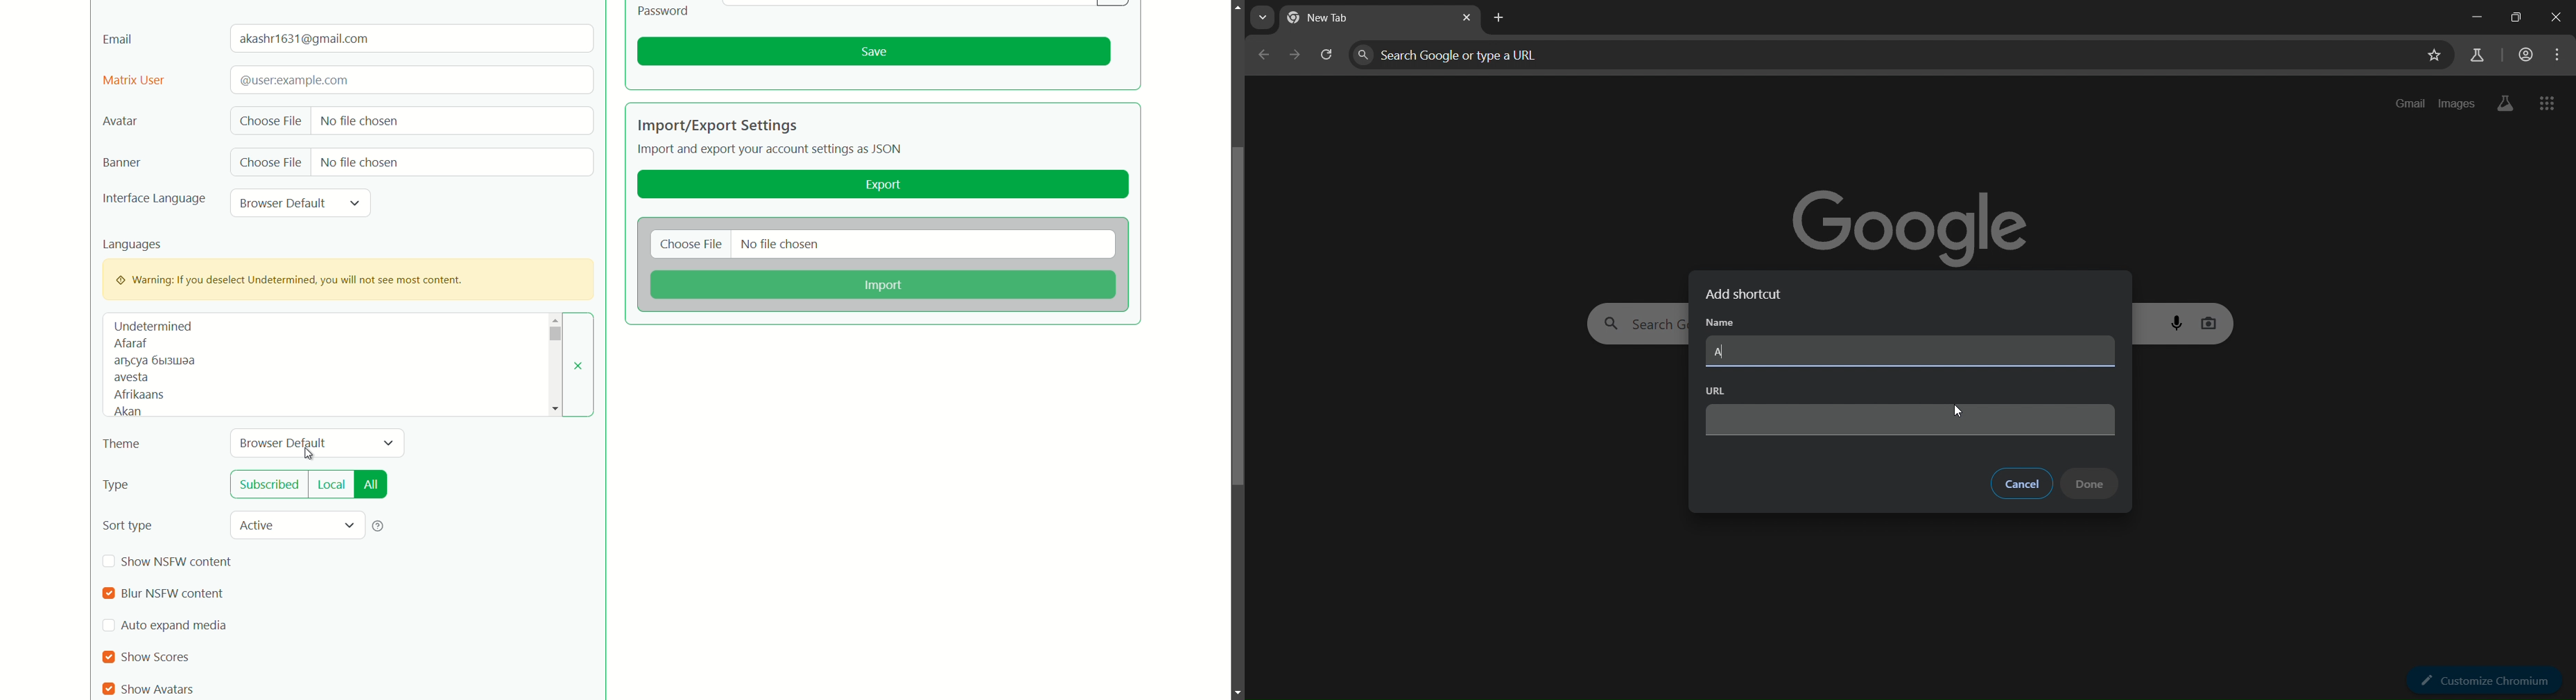 The height and width of the screenshot is (700, 2576). Describe the element at coordinates (772, 151) in the screenshot. I see `Import and export your account settings as JSON` at that location.